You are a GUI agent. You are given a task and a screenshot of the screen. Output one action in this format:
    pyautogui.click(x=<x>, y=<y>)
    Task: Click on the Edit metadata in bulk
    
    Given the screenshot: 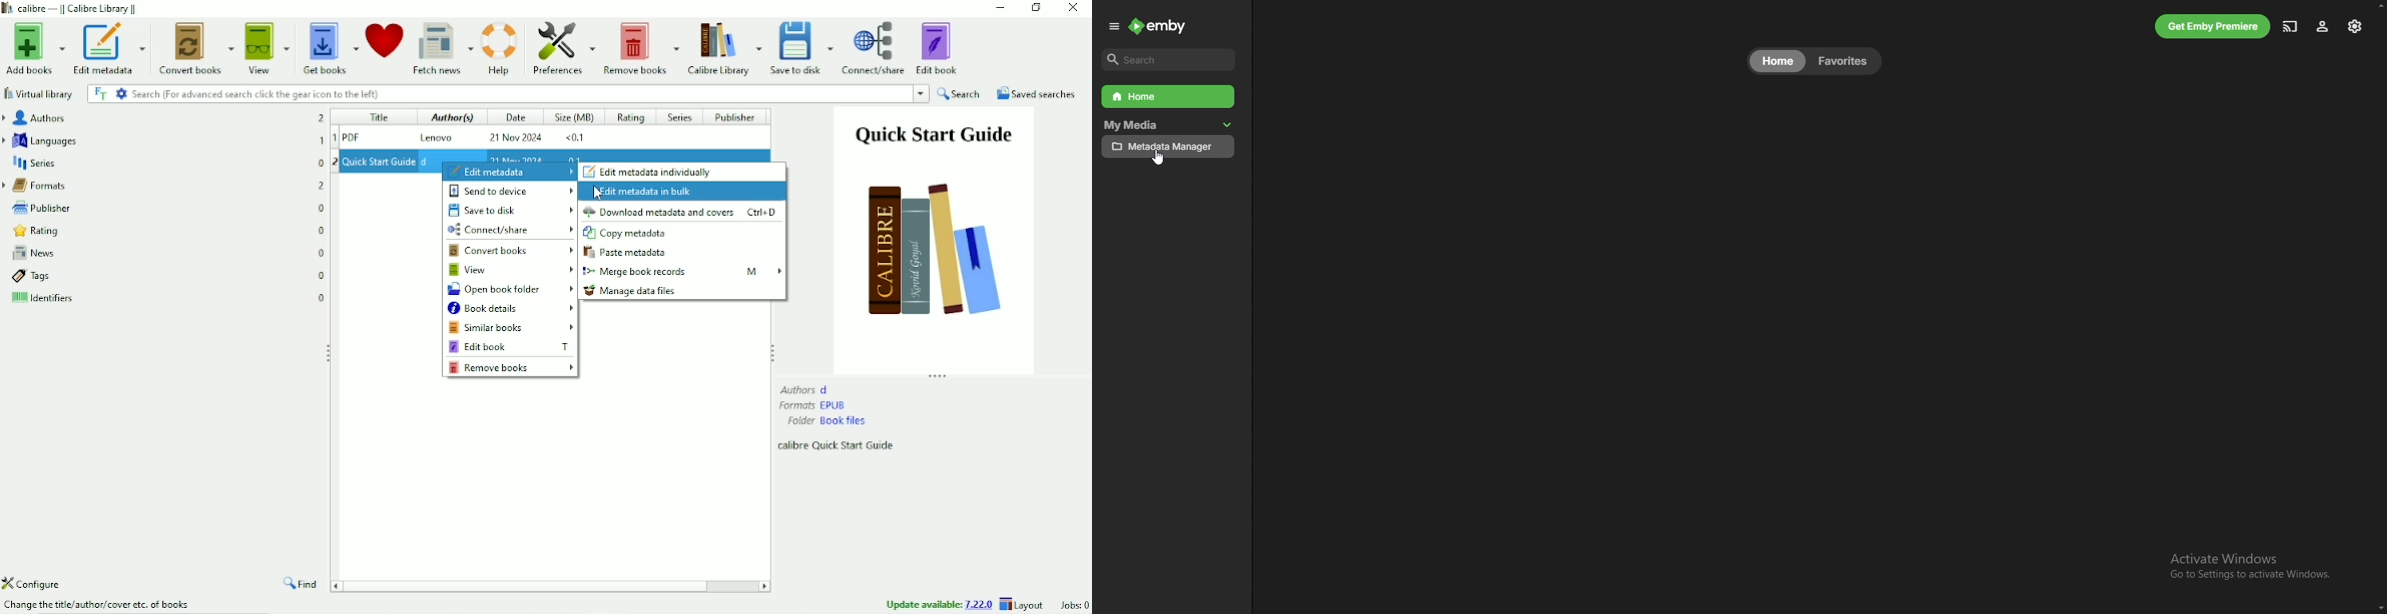 What is the action you would take?
    pyautogui.click(x=647, y=192)
    